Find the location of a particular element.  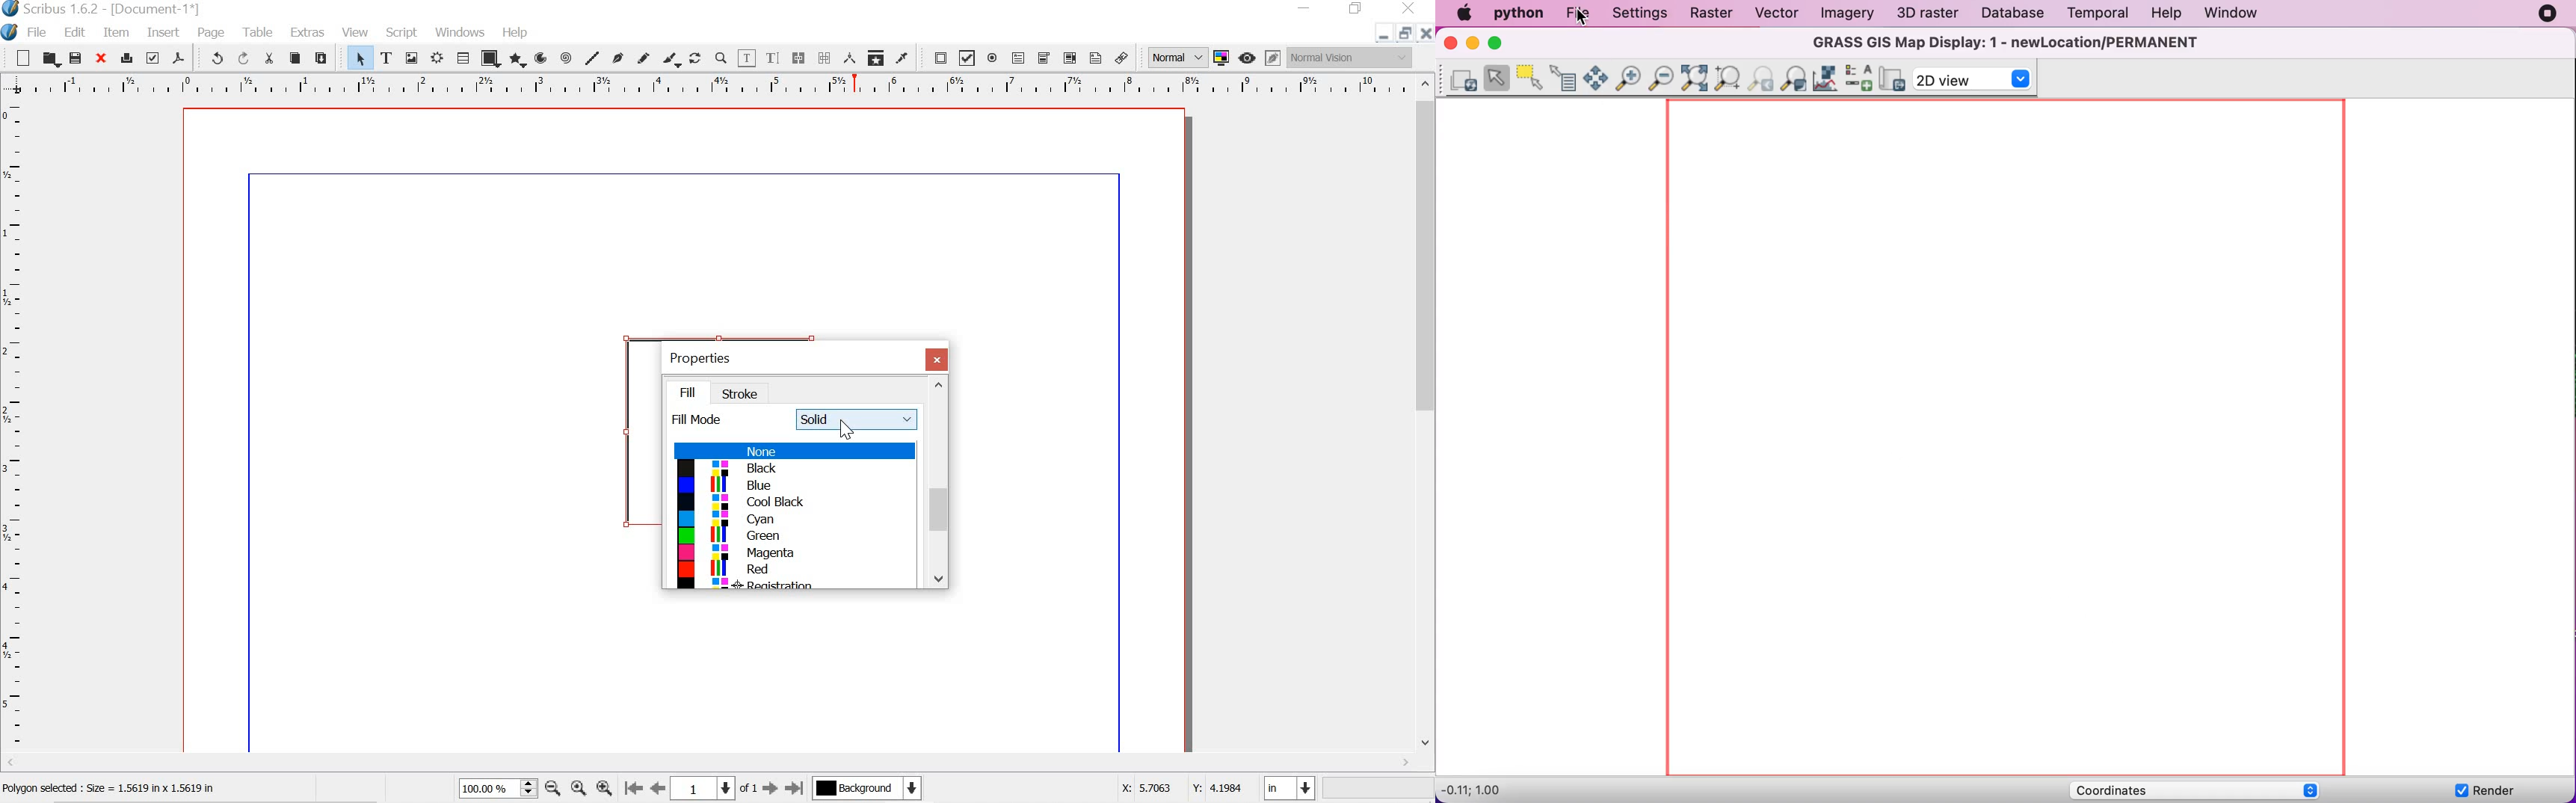

copy item properties is located at coordinates (875, 57).